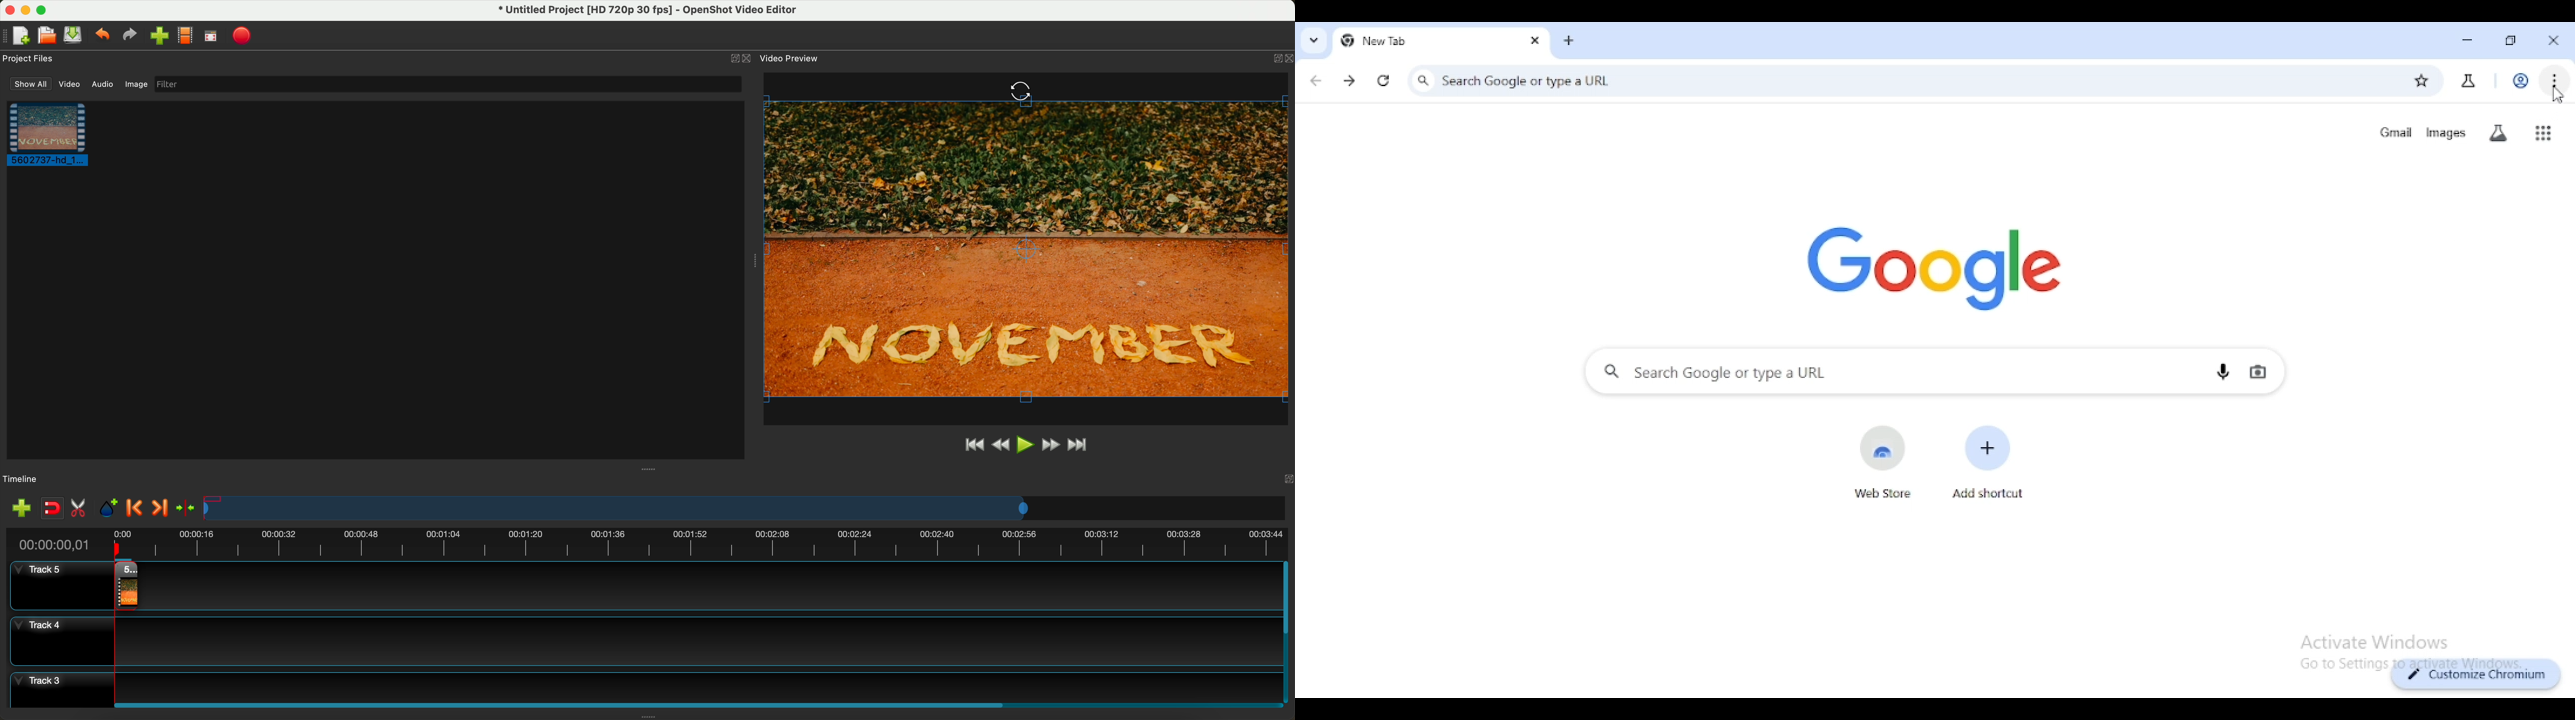 This screenshot has height=728, width=2576. Describe the element at coordinates (749, 59) in the screenshot. I see `close` at that location.